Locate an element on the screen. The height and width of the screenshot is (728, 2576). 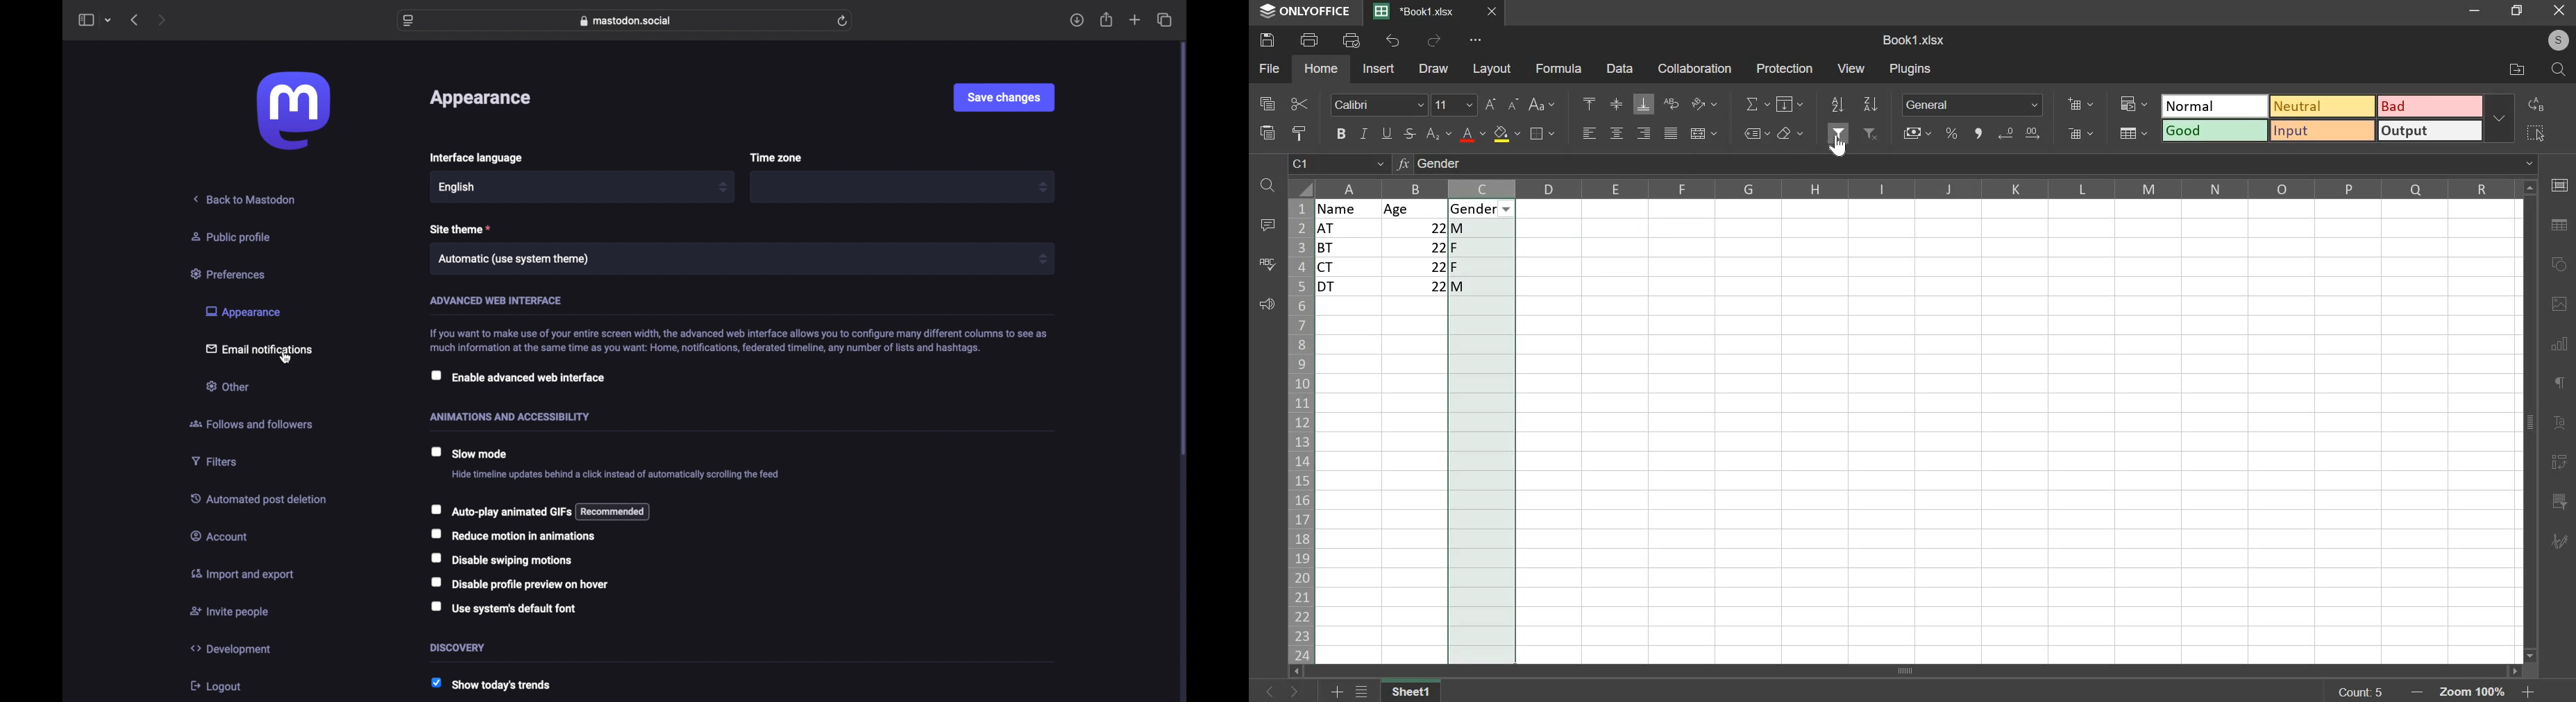
close window is located at coordinates (2557, 13).